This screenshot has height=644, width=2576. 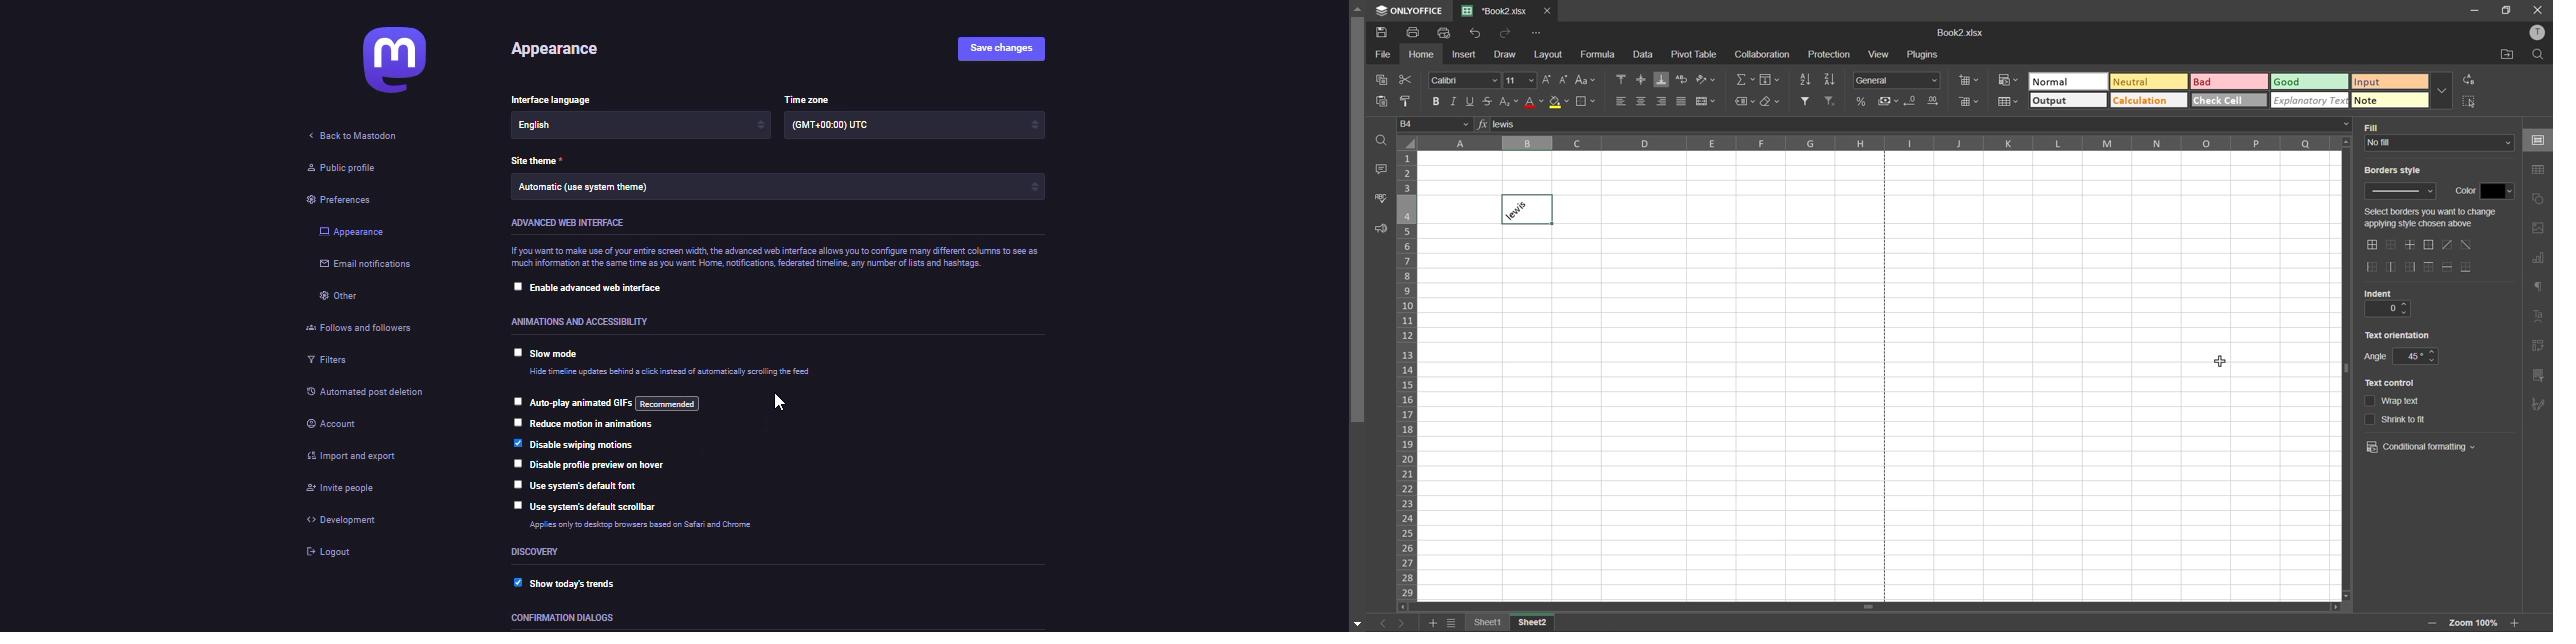 I want to click on formula bar, so click(x=1921, y=126).